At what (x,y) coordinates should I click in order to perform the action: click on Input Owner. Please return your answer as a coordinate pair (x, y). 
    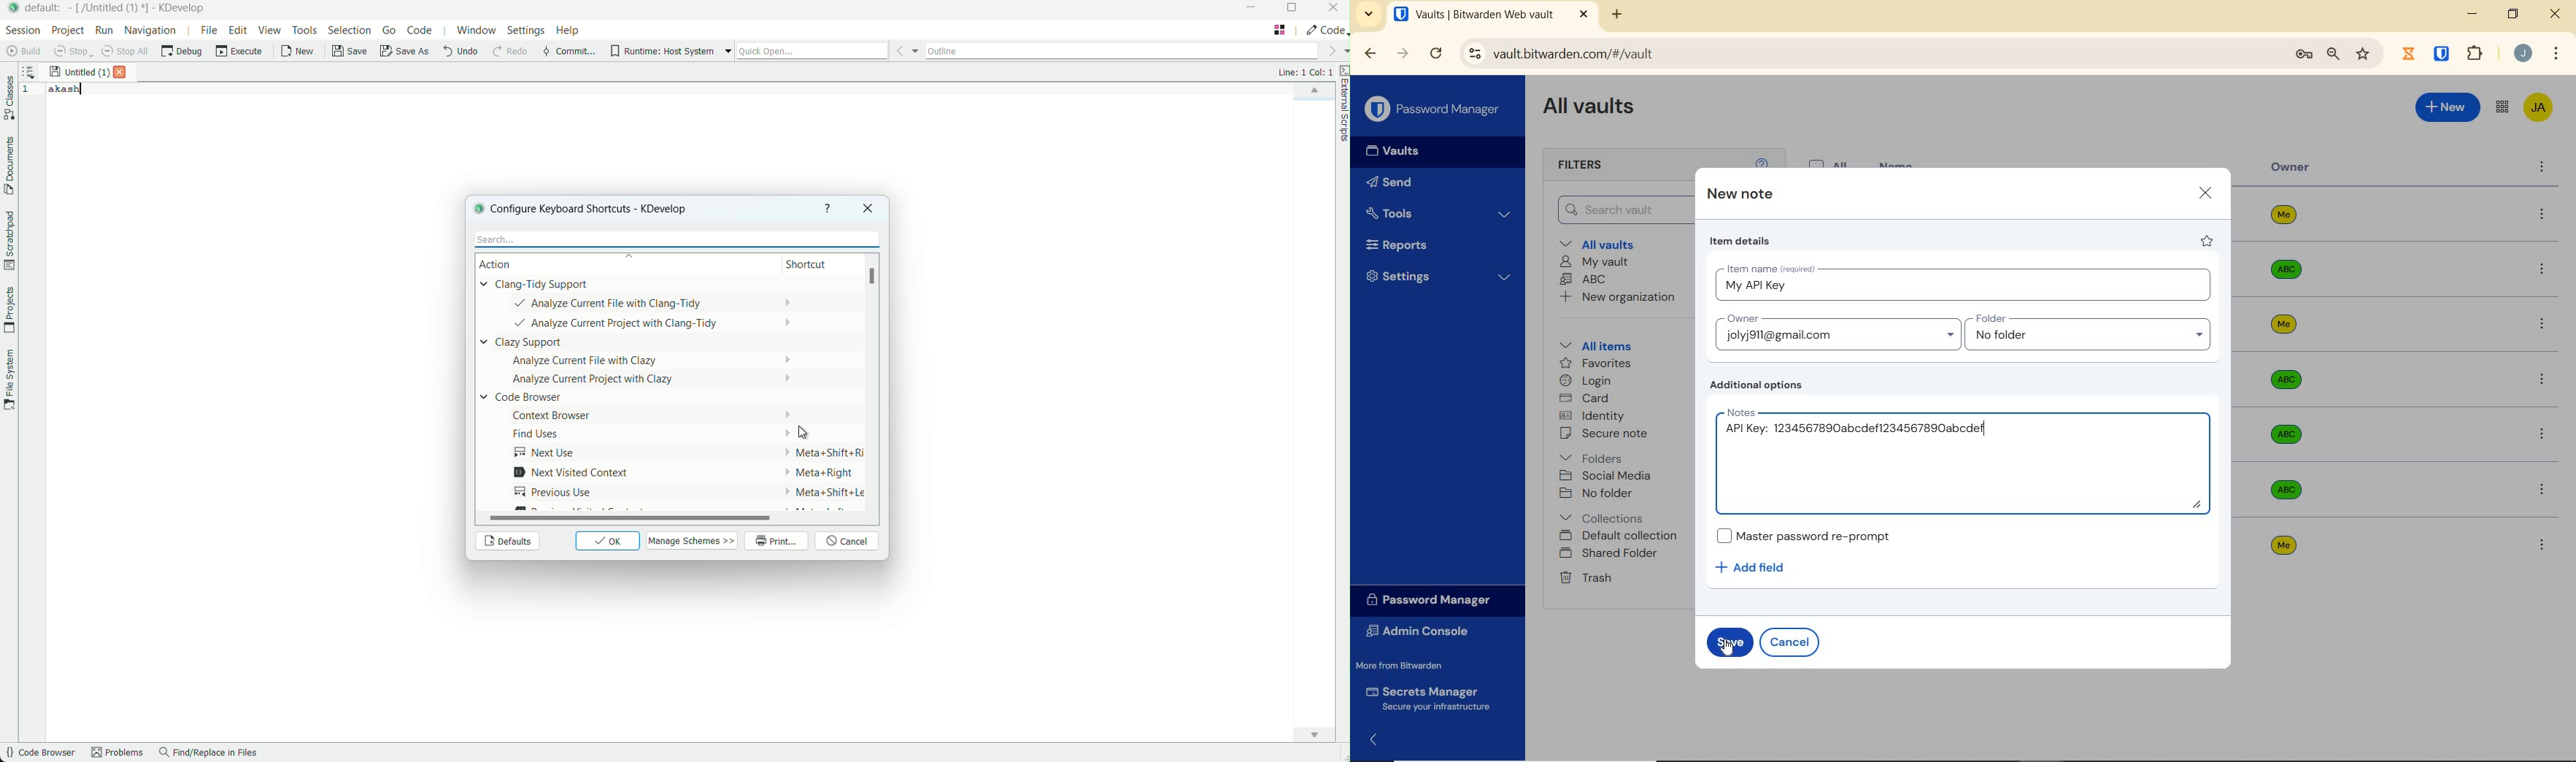
    Looking at the image, I should click on (1835, 331).